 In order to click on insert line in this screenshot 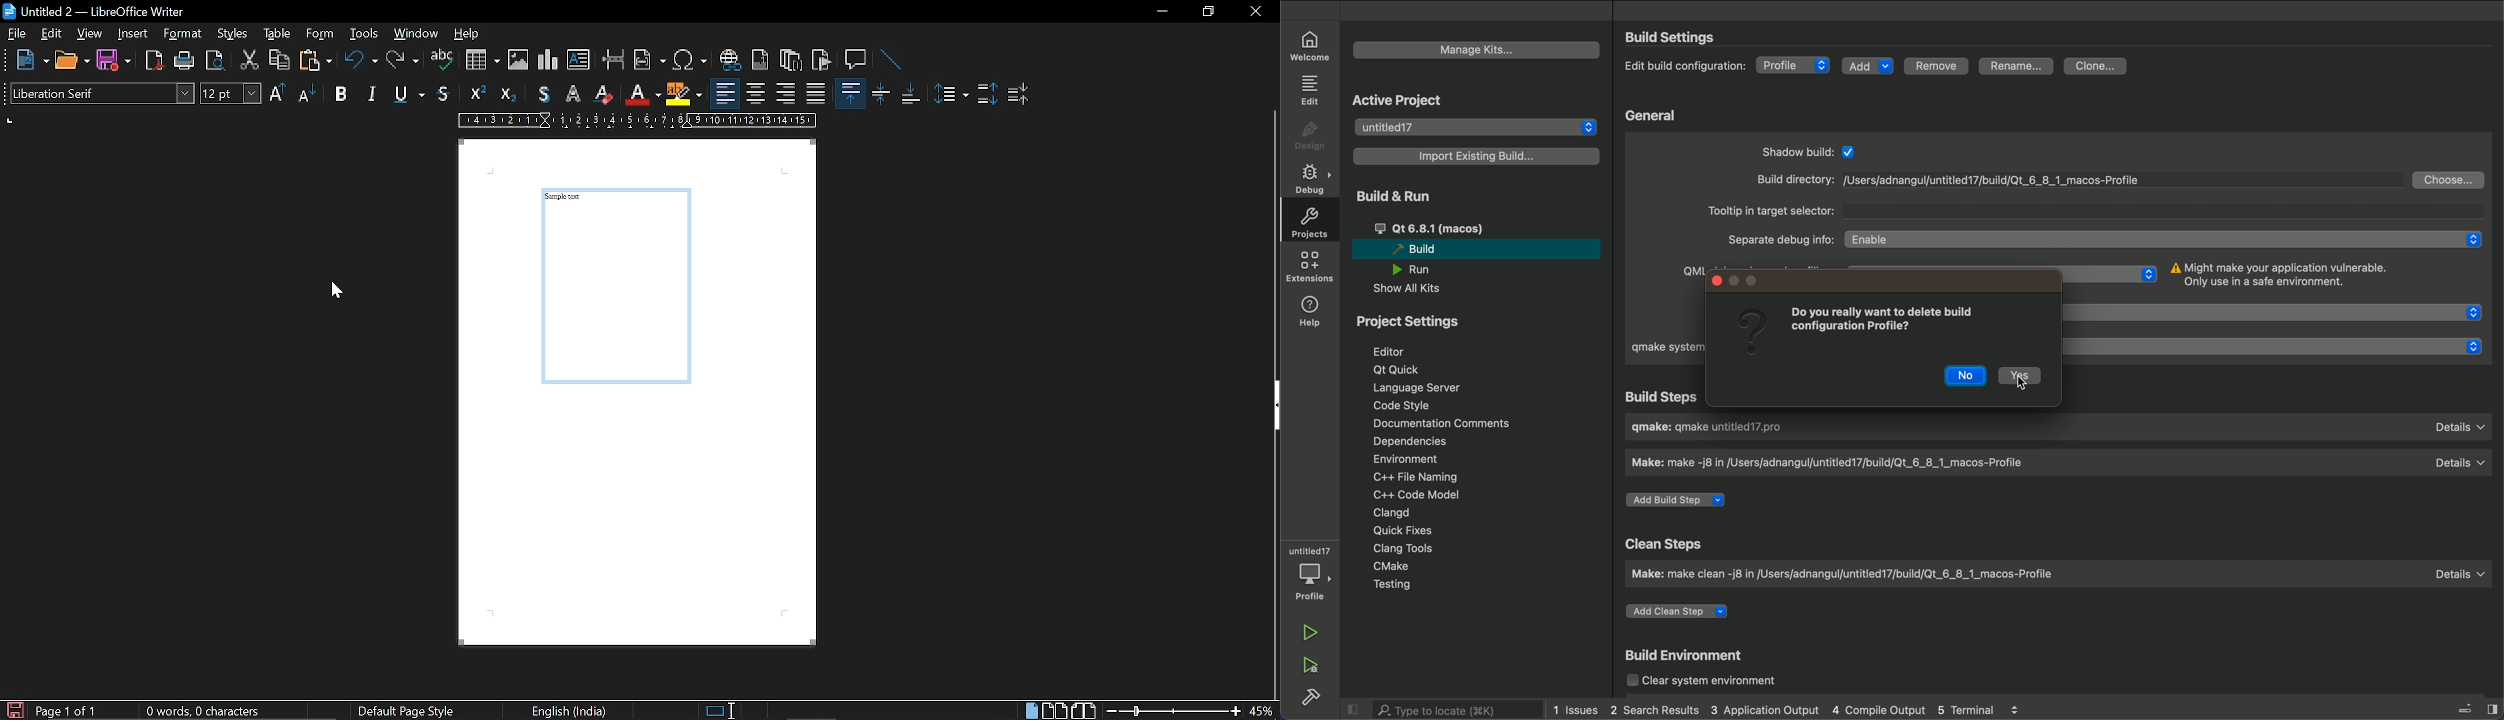, I will do `click(886, 59)`.